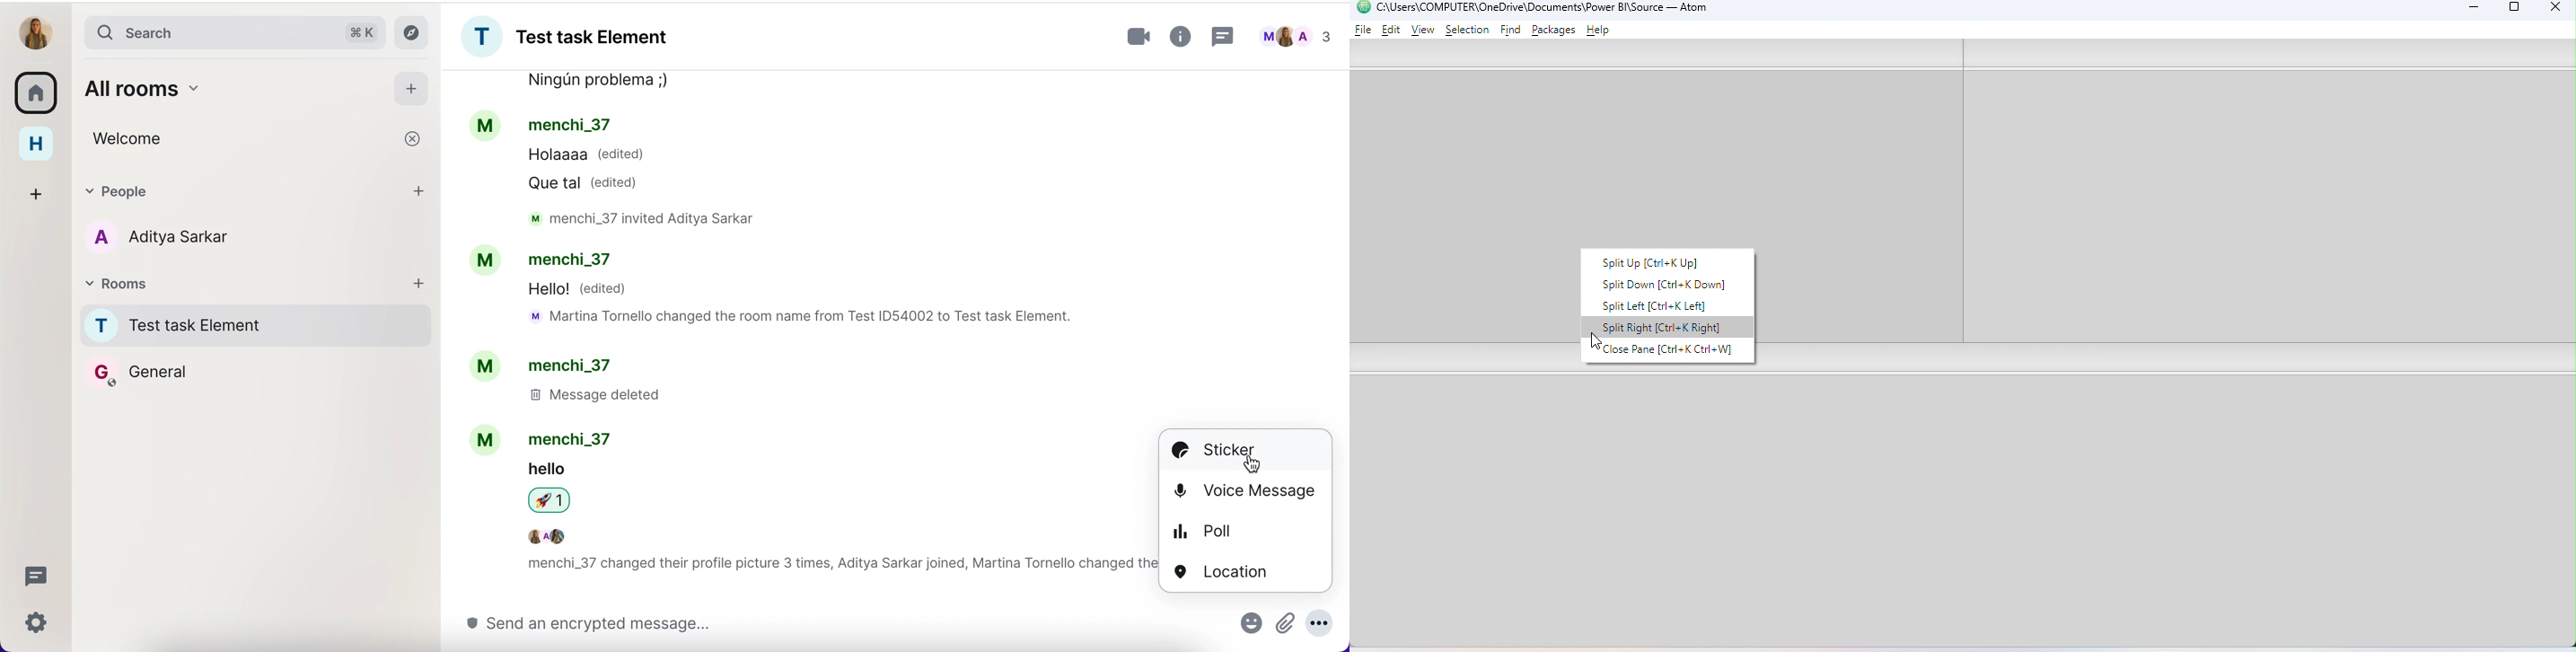 The height and width of the screenshot is (672, 2576). I want to click on View, so click(1423, 31).